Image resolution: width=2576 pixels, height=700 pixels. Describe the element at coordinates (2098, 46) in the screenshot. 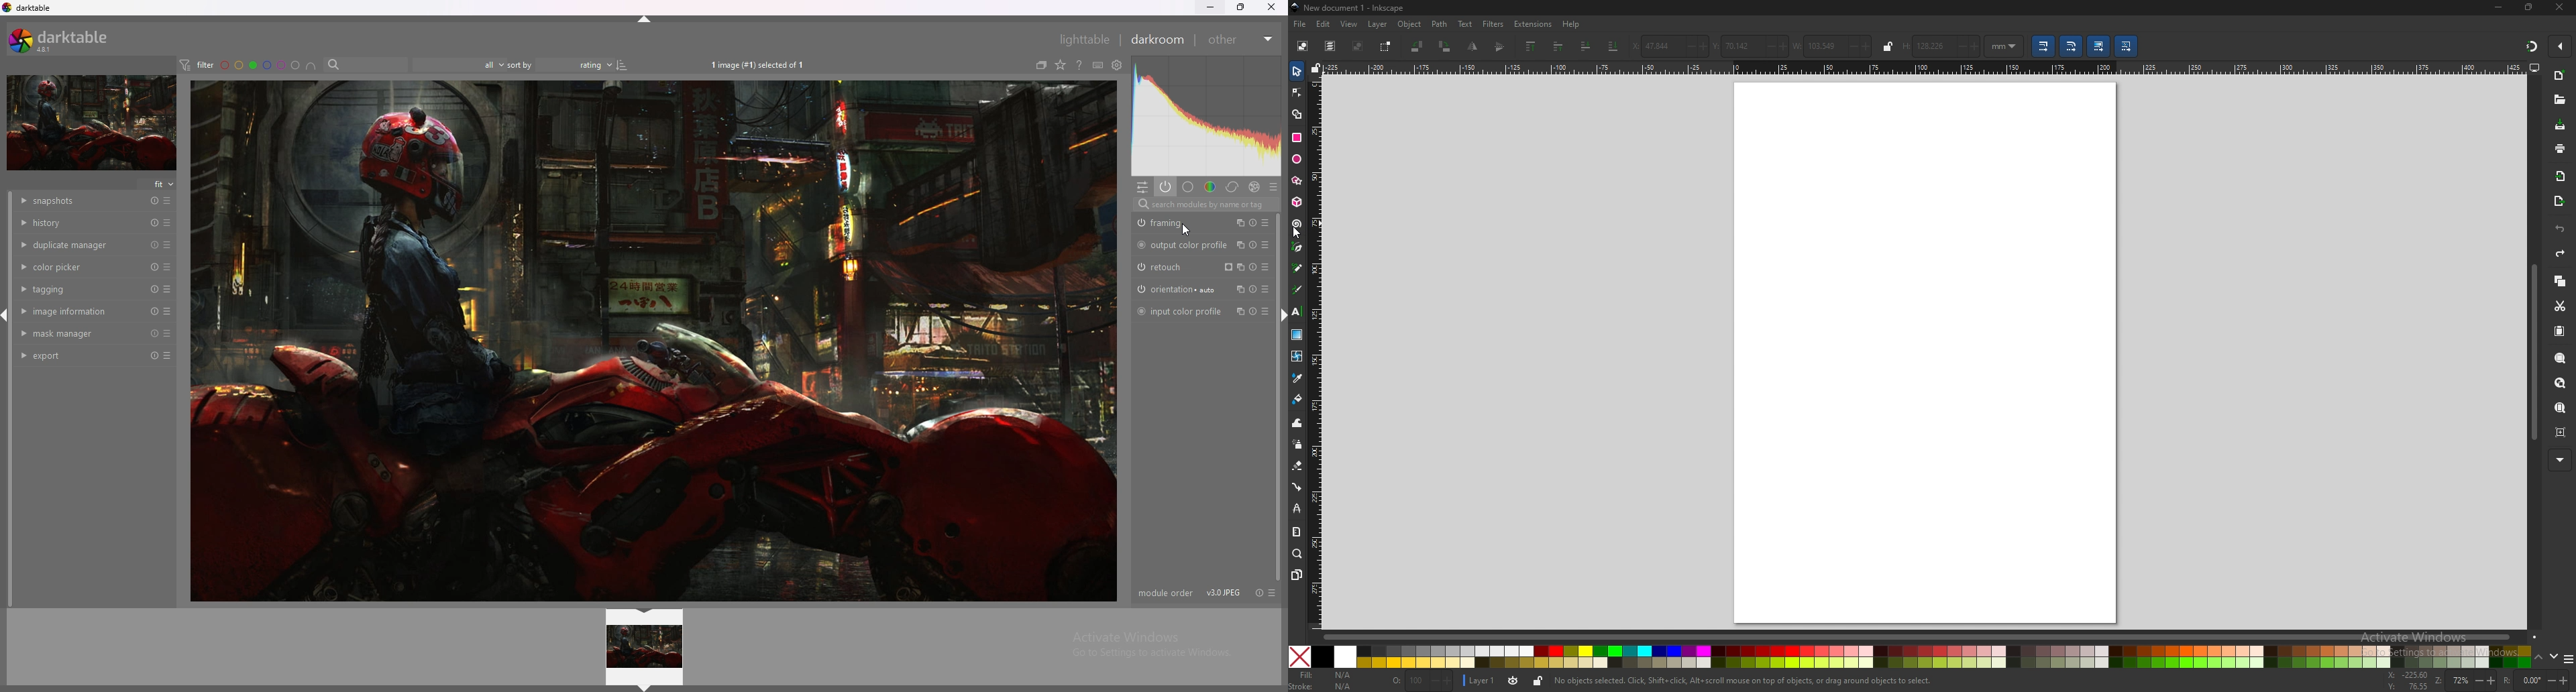

I see `move gradient` at that location.